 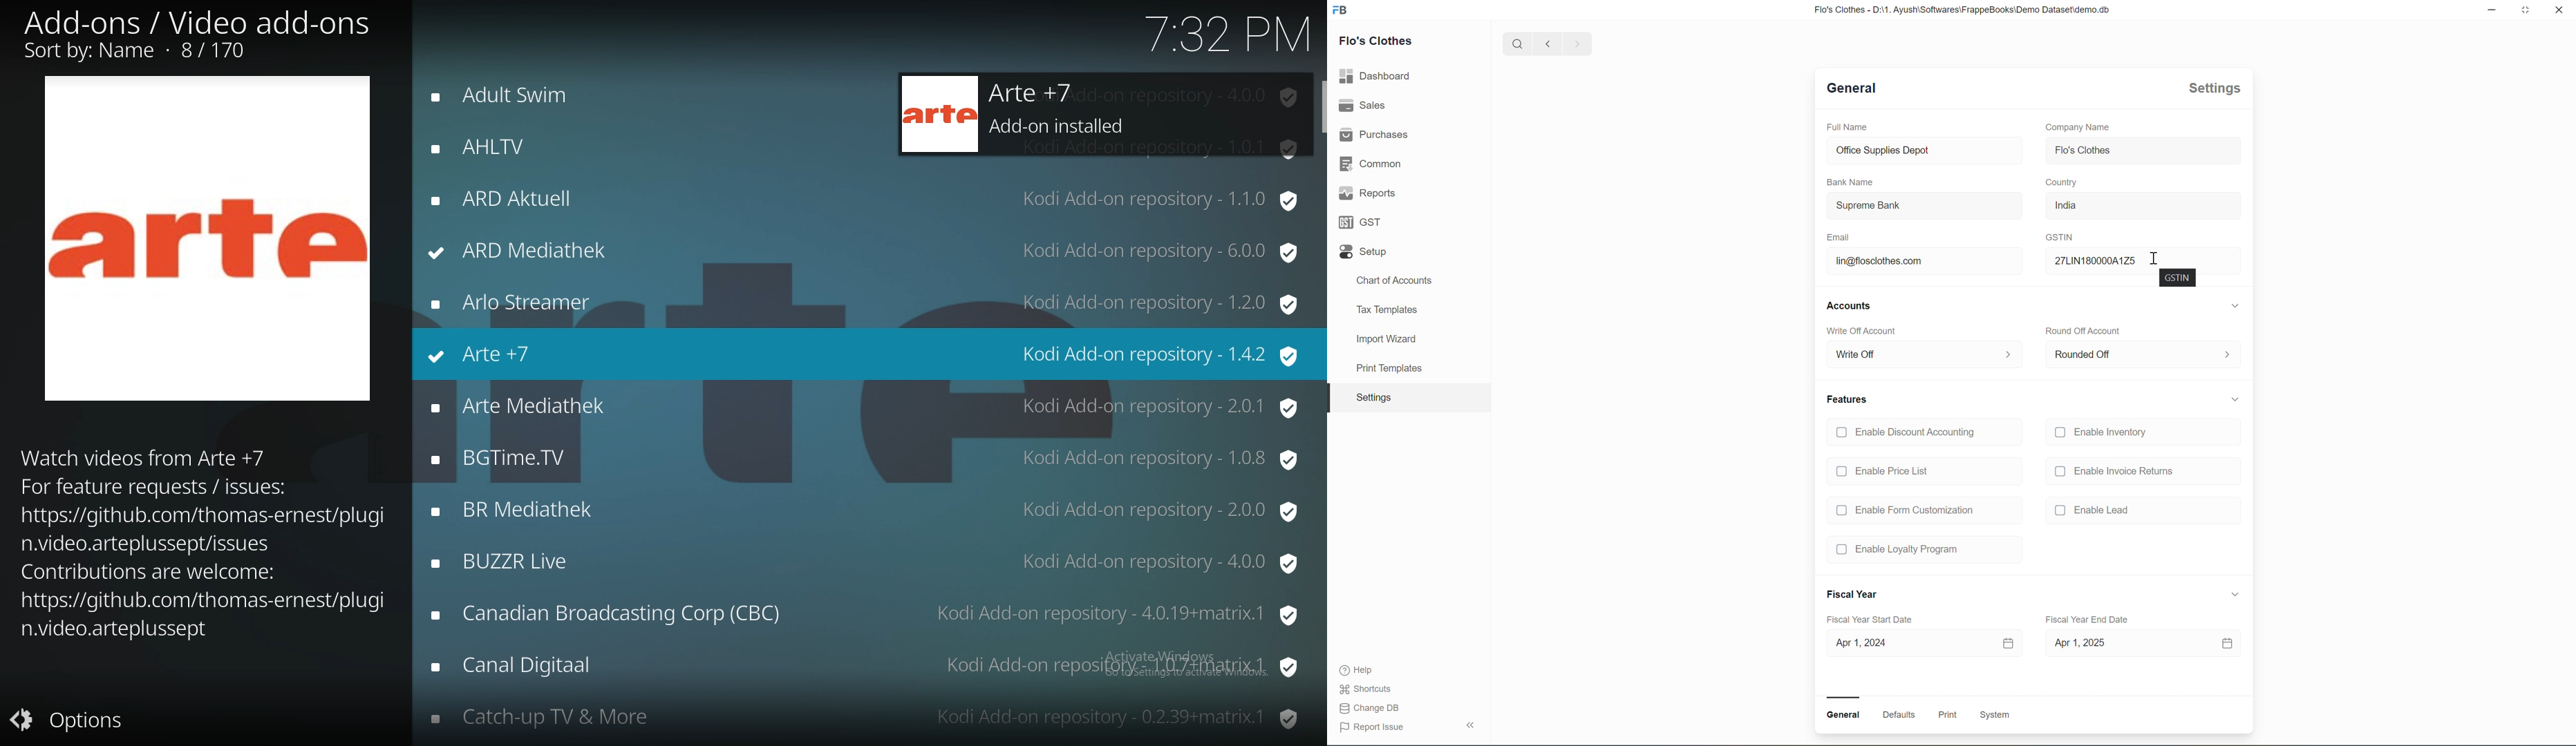 I want to click on Print, so click(x=1948, y=715).